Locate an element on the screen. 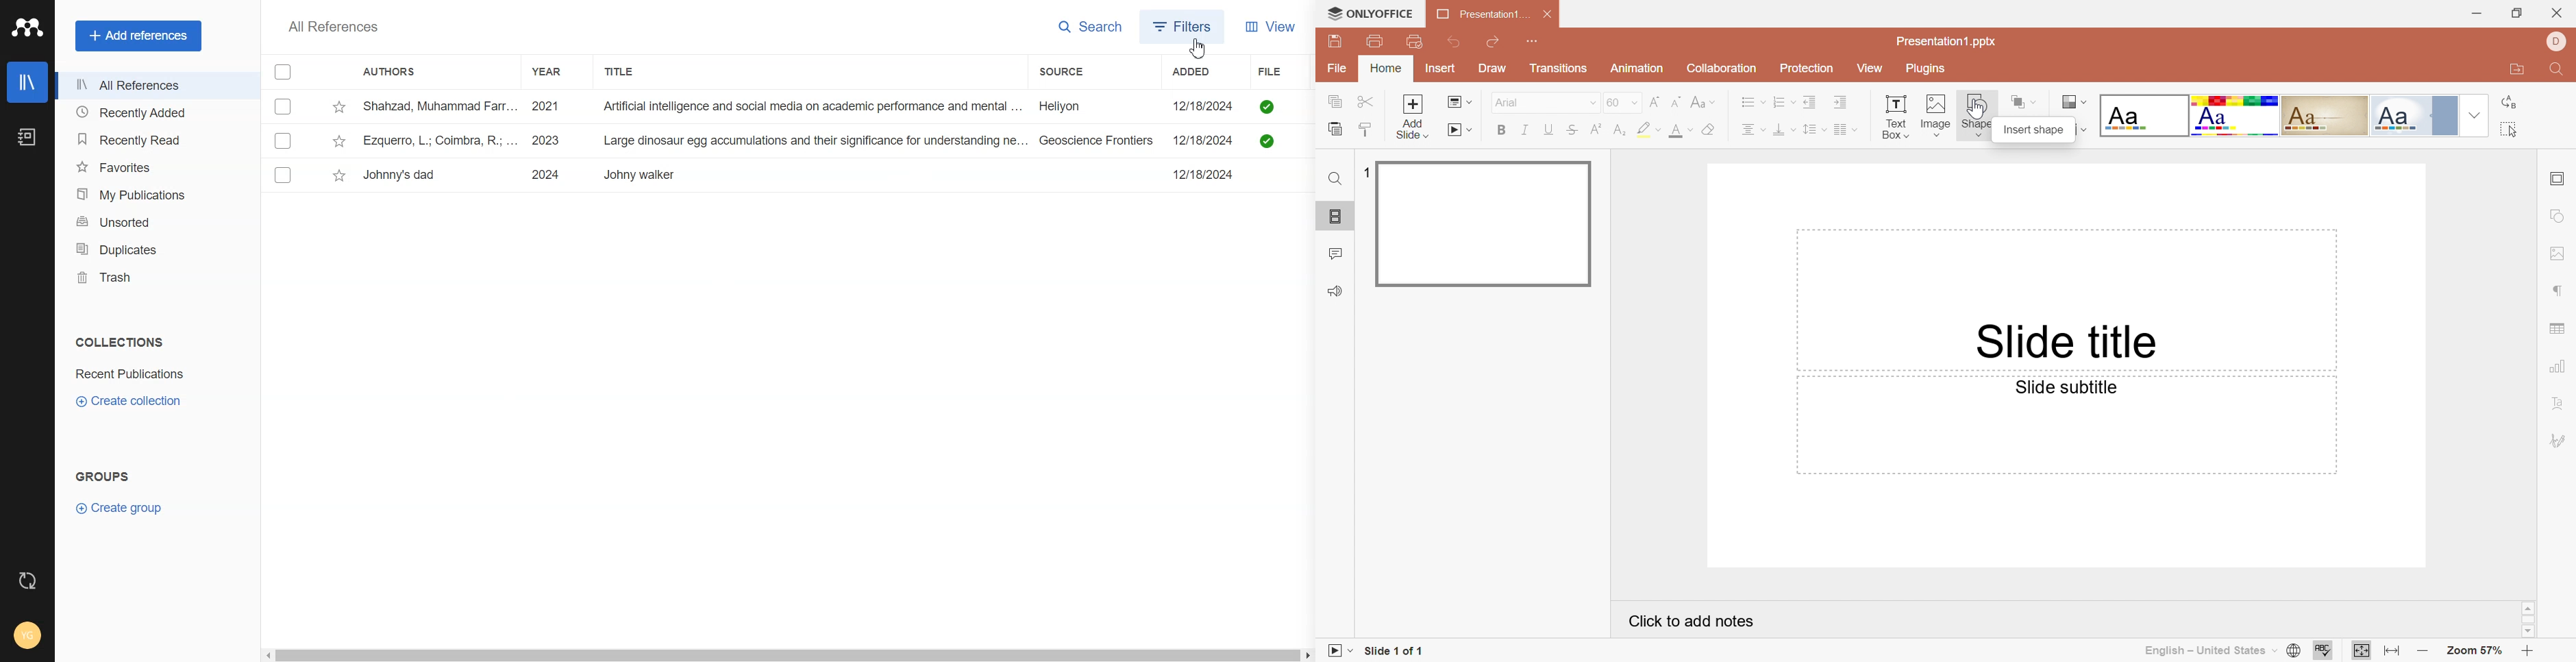 The image size is (2576, 672). Home is located at coordinates (1384, 68).